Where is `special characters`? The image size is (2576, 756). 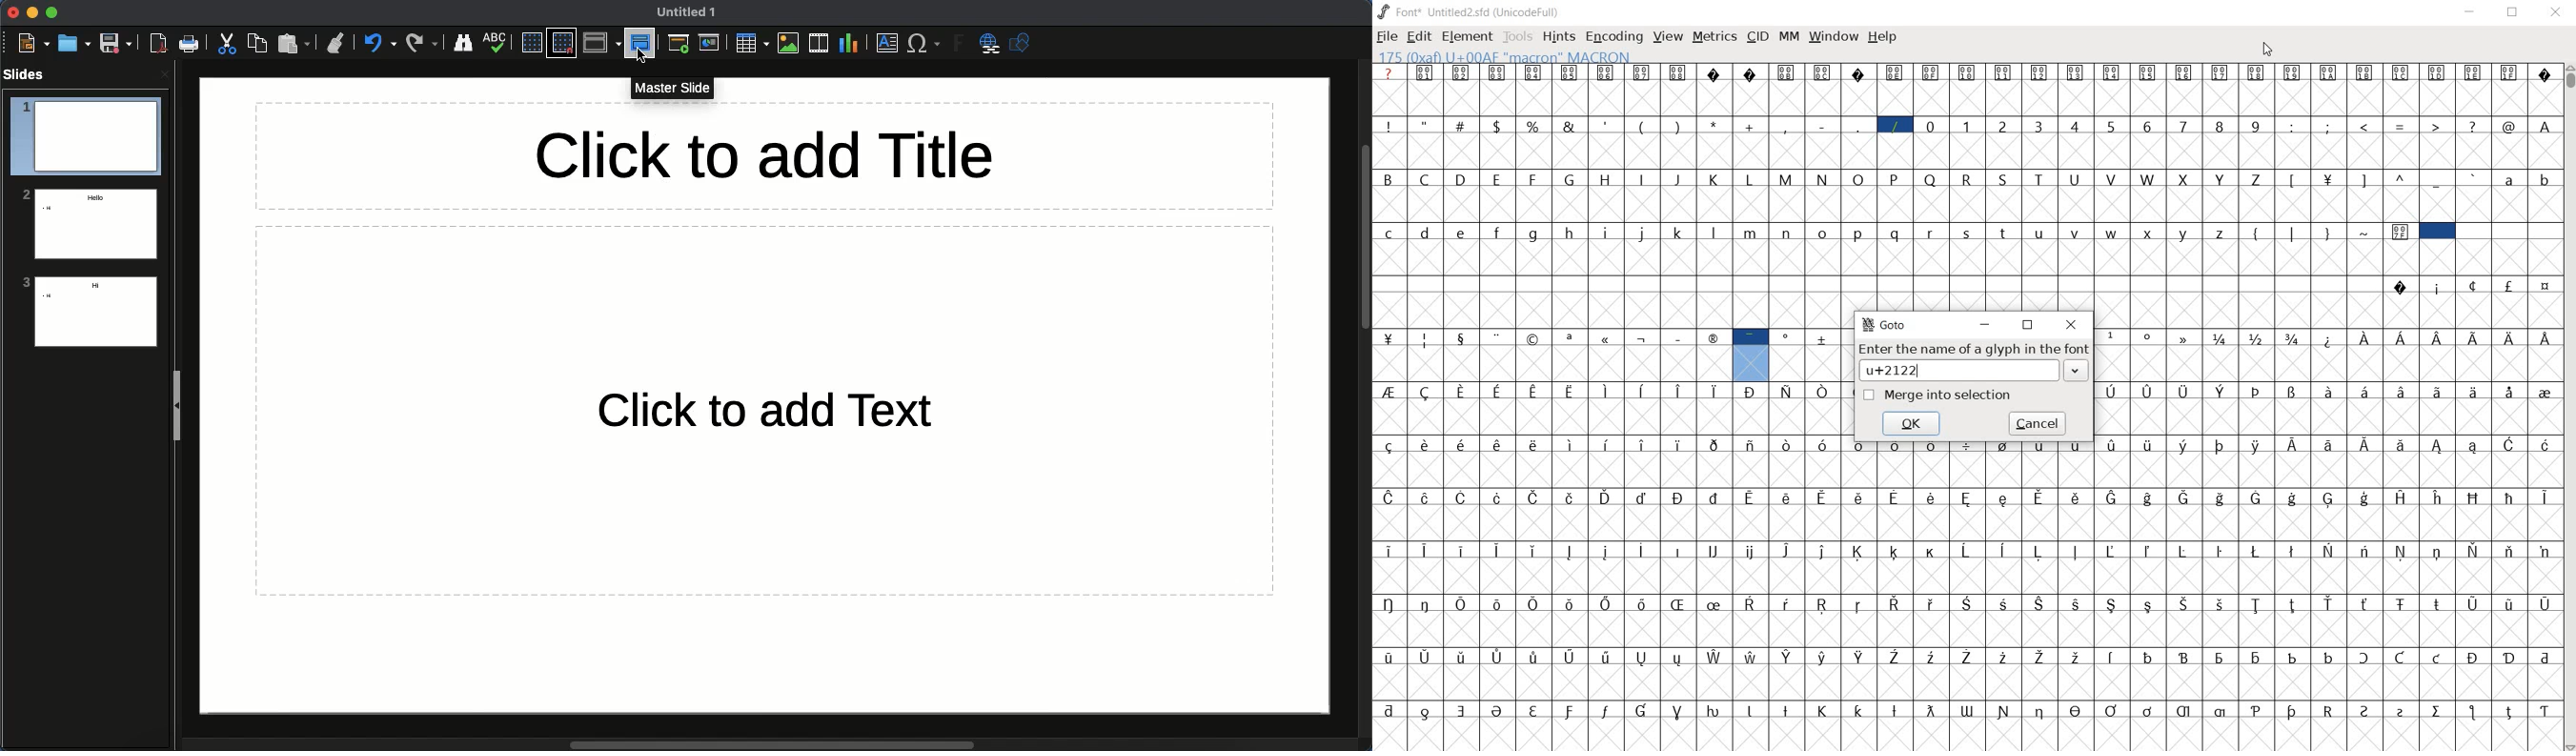
special characters is located at coordinates (2328, 673).